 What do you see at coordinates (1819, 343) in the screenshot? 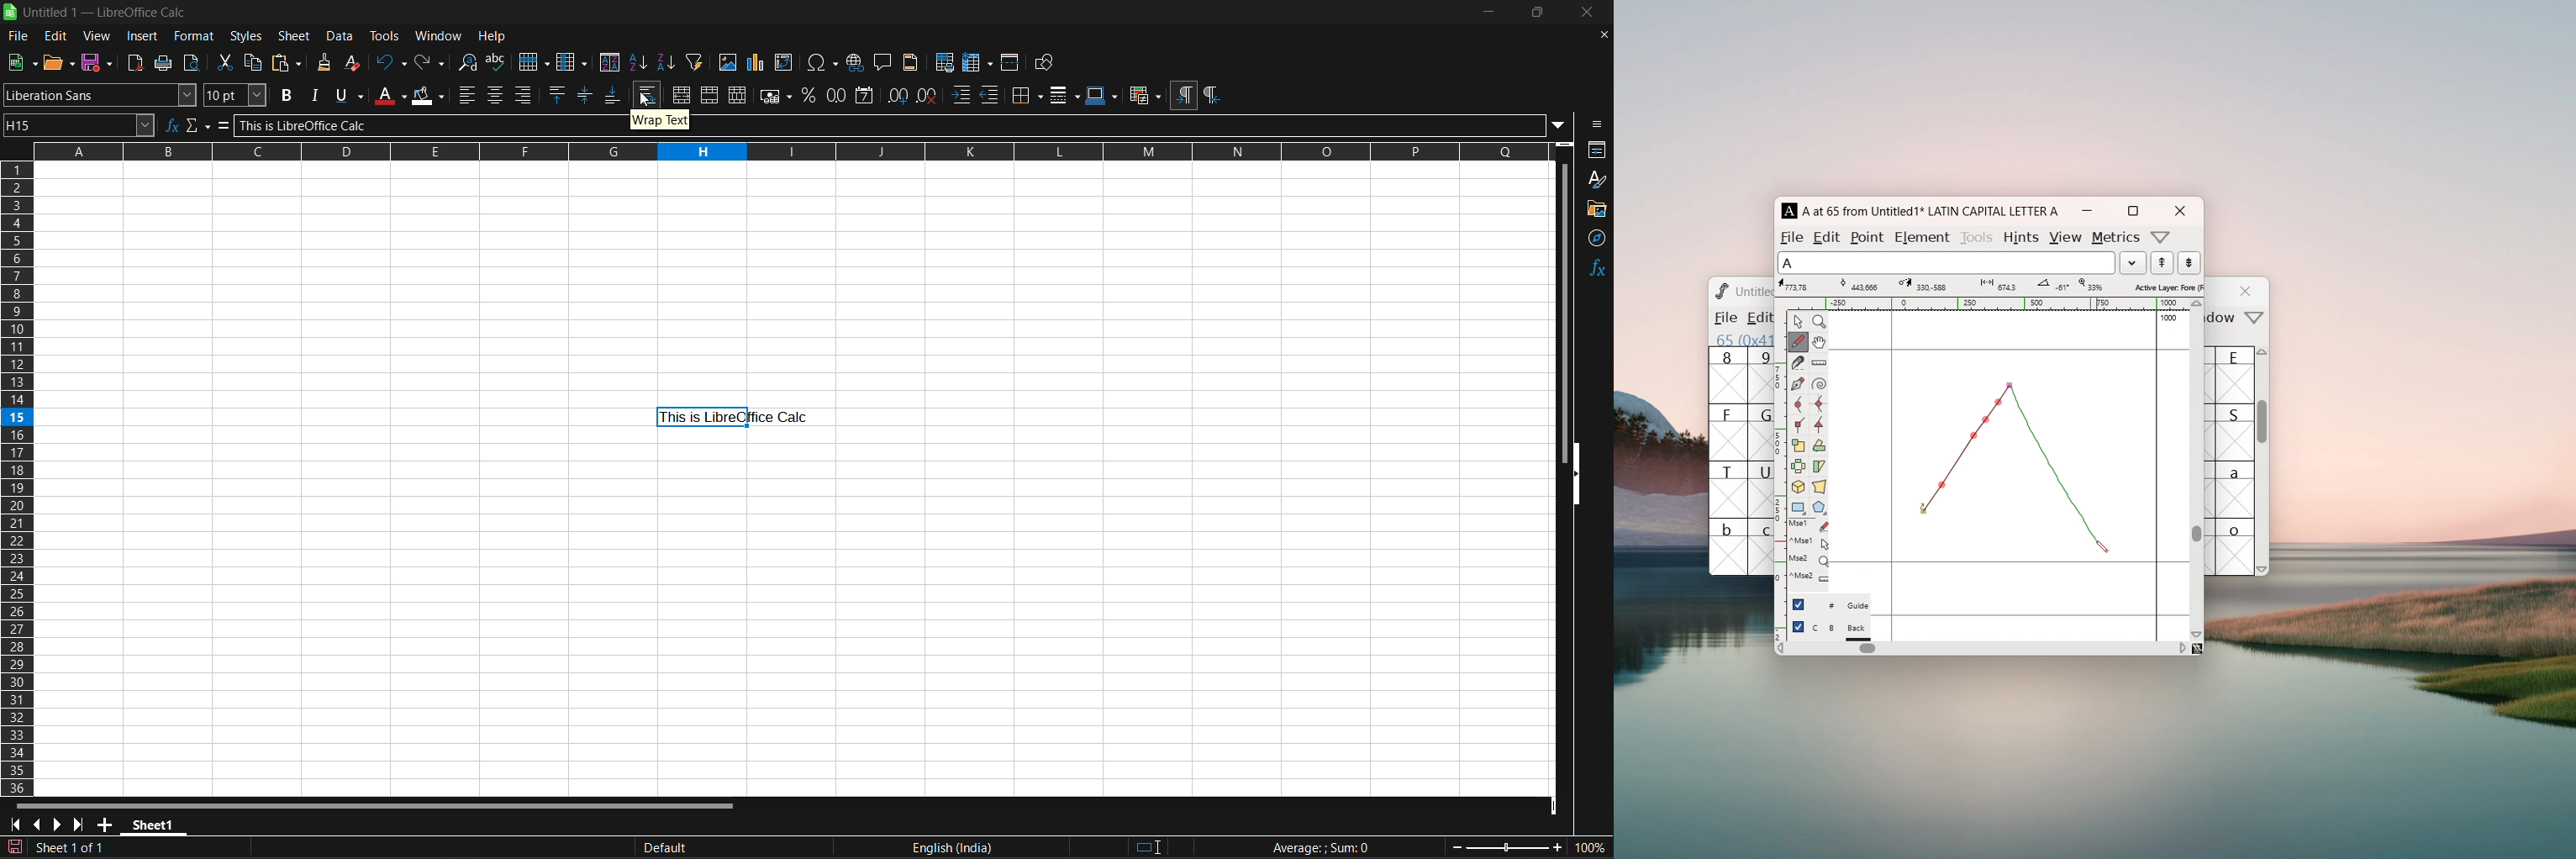
I see `scroll by hand ` at bounding box center [1819, 343].